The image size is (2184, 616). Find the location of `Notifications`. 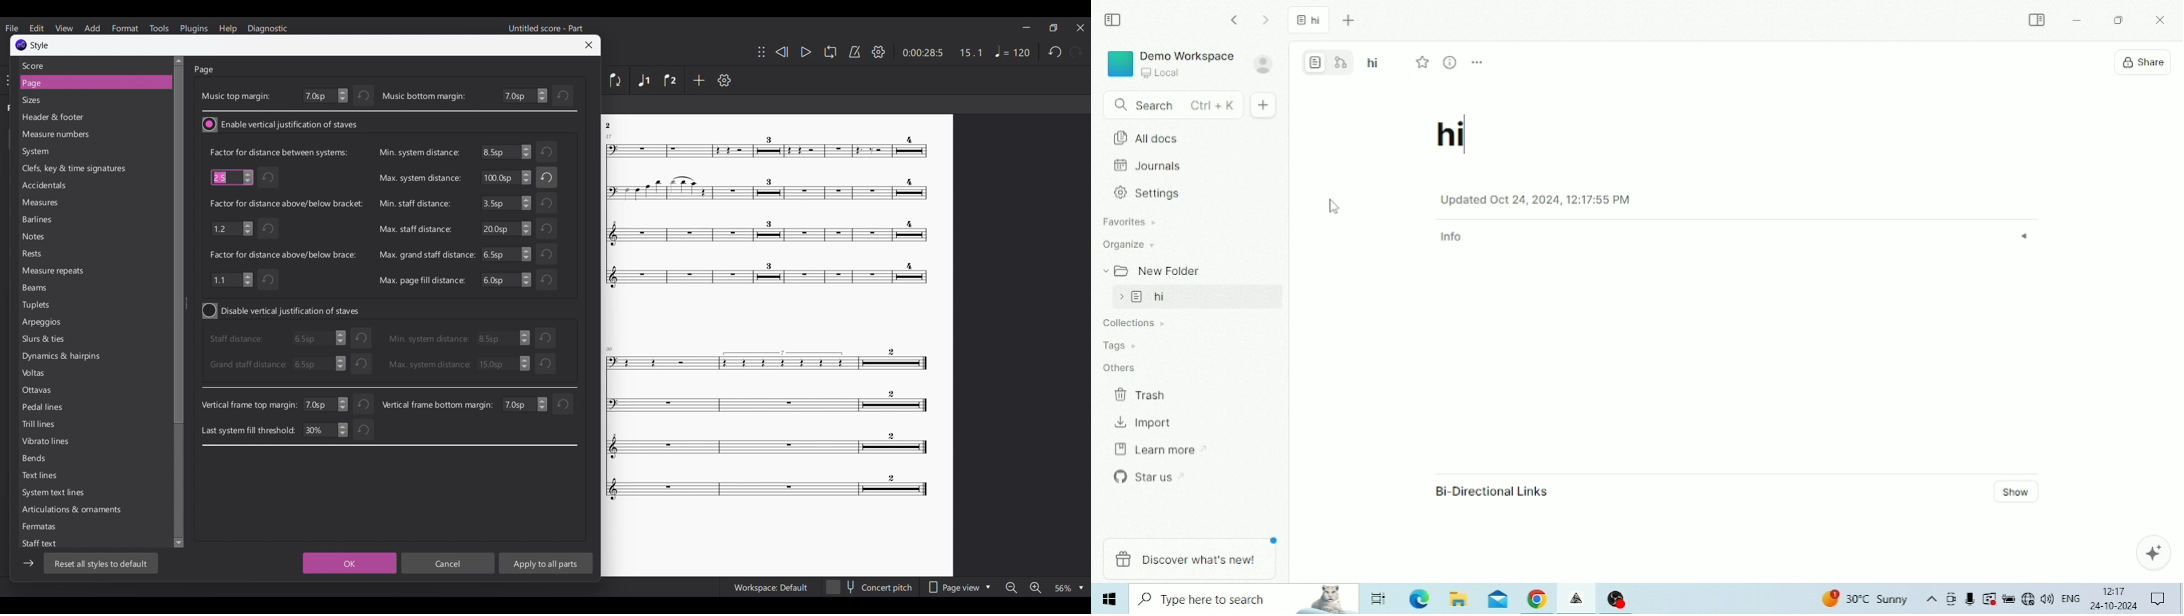

Notifications is located at coordinates (2158, 598).